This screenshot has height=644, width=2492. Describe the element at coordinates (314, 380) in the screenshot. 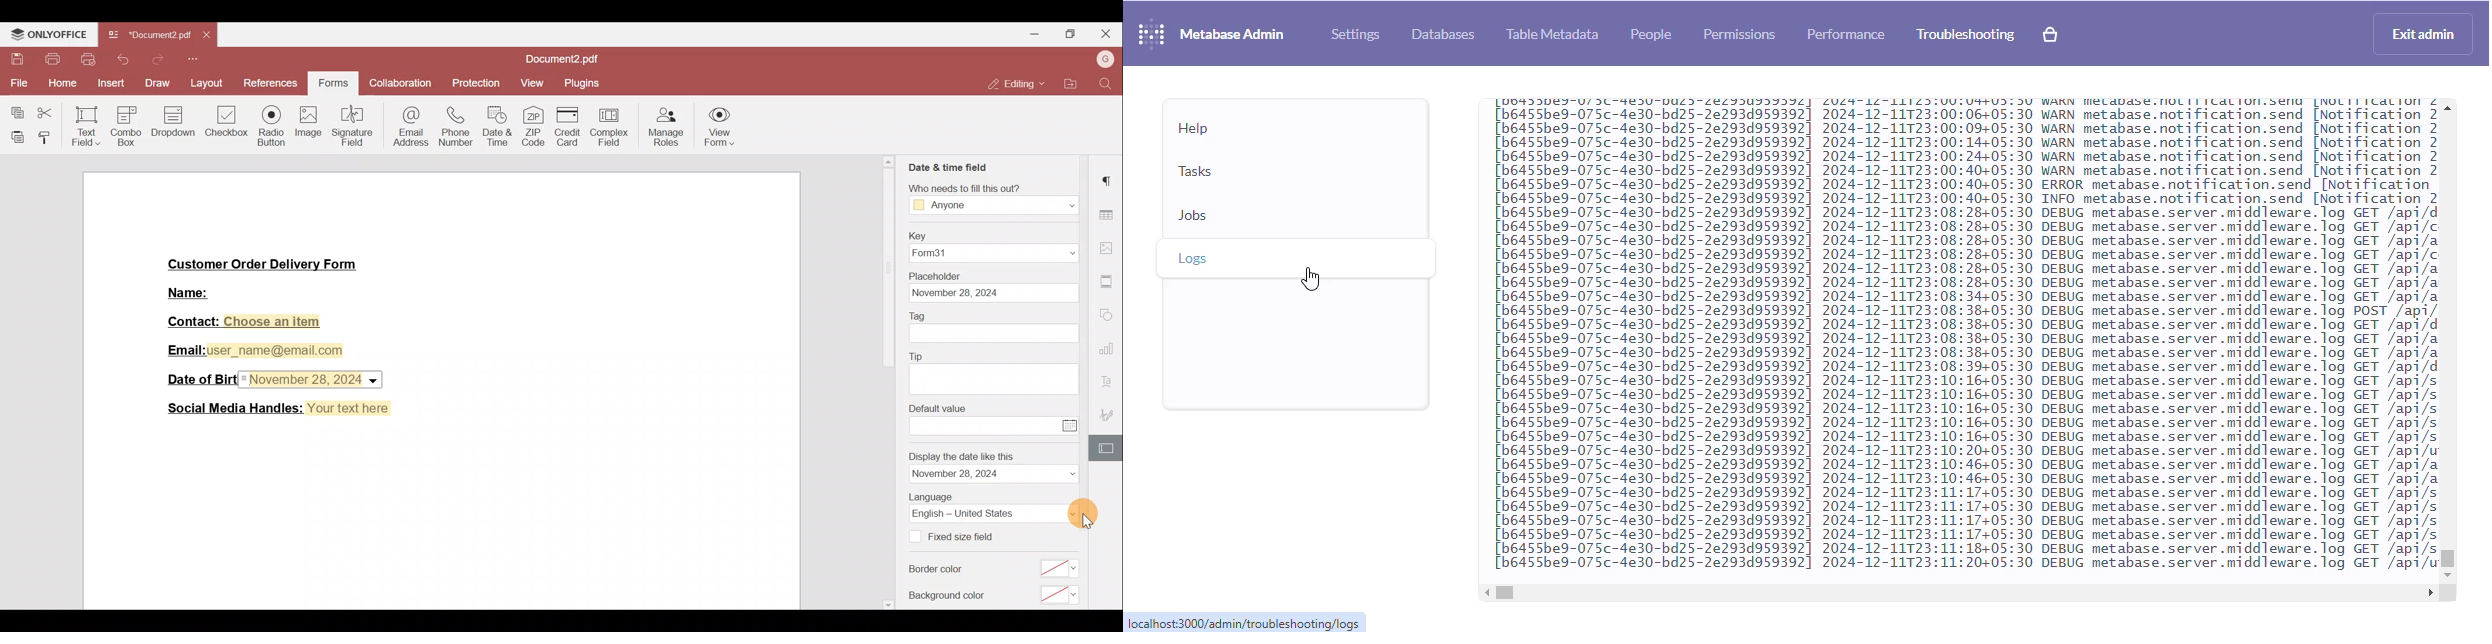

I see `Date & time field inserted` at that location.